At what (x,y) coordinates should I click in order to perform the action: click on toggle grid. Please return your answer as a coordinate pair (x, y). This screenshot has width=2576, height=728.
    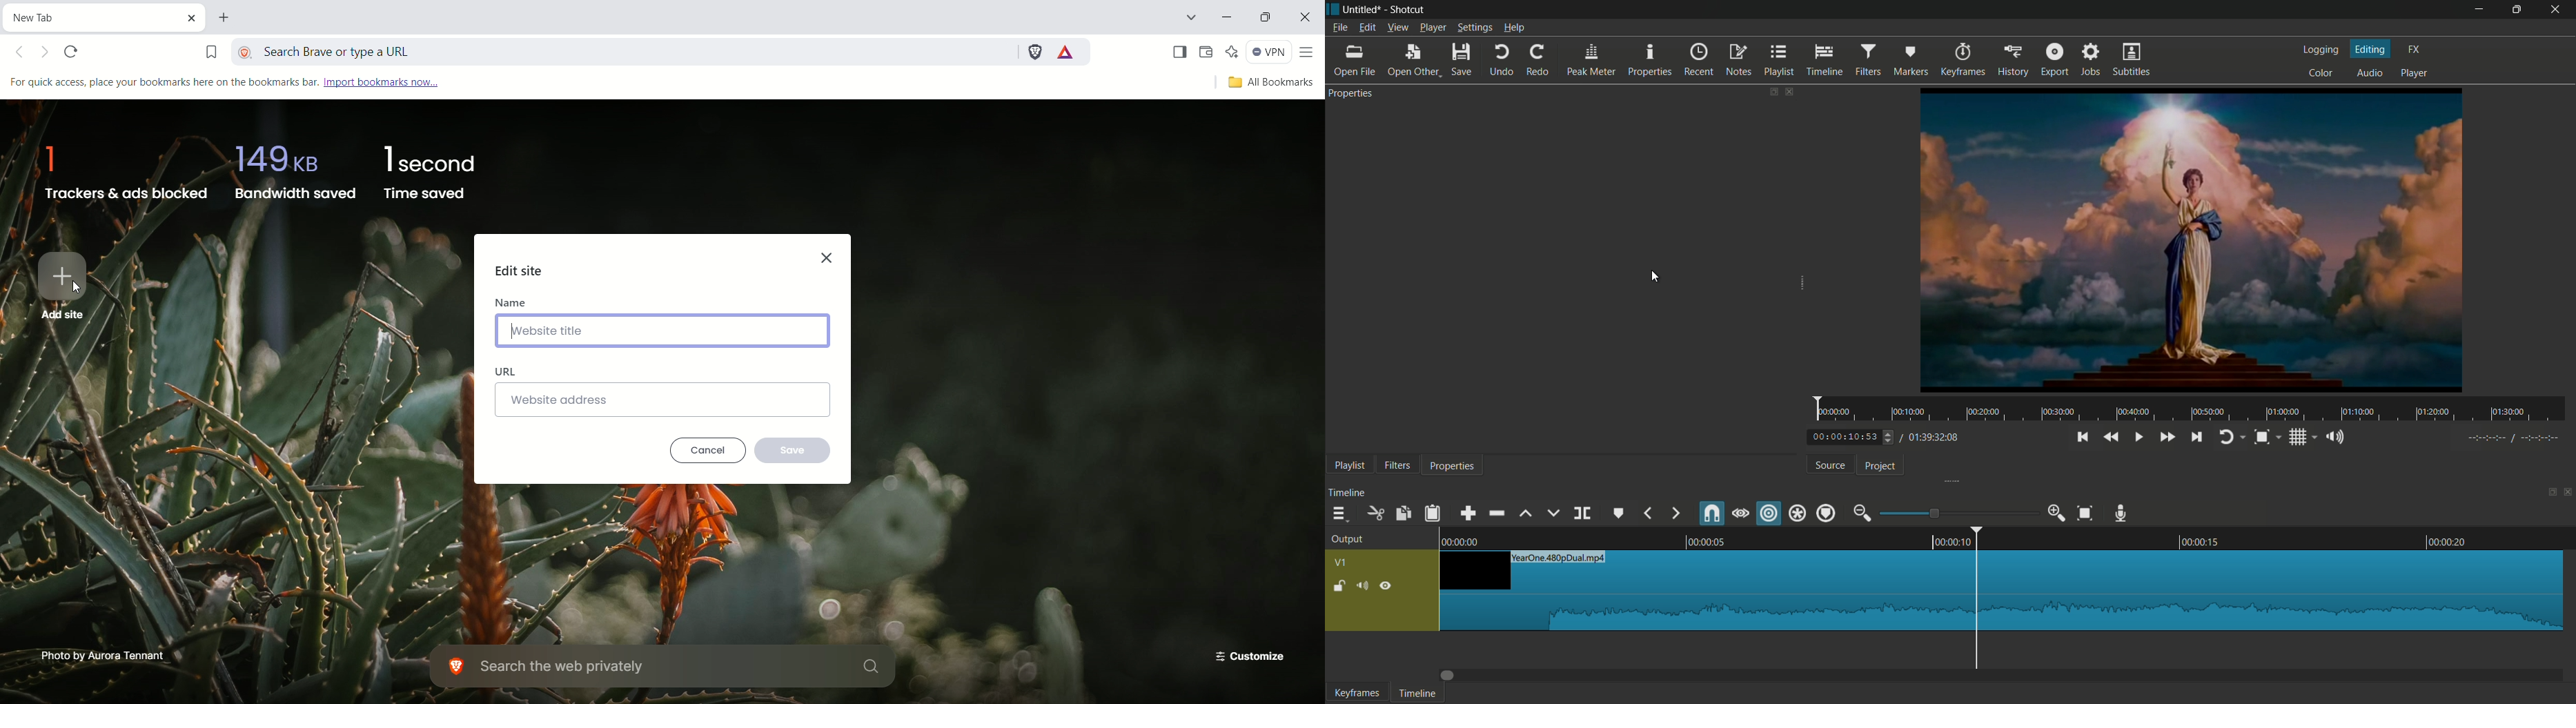
    Looking at the image, I should click on (2304, 437).